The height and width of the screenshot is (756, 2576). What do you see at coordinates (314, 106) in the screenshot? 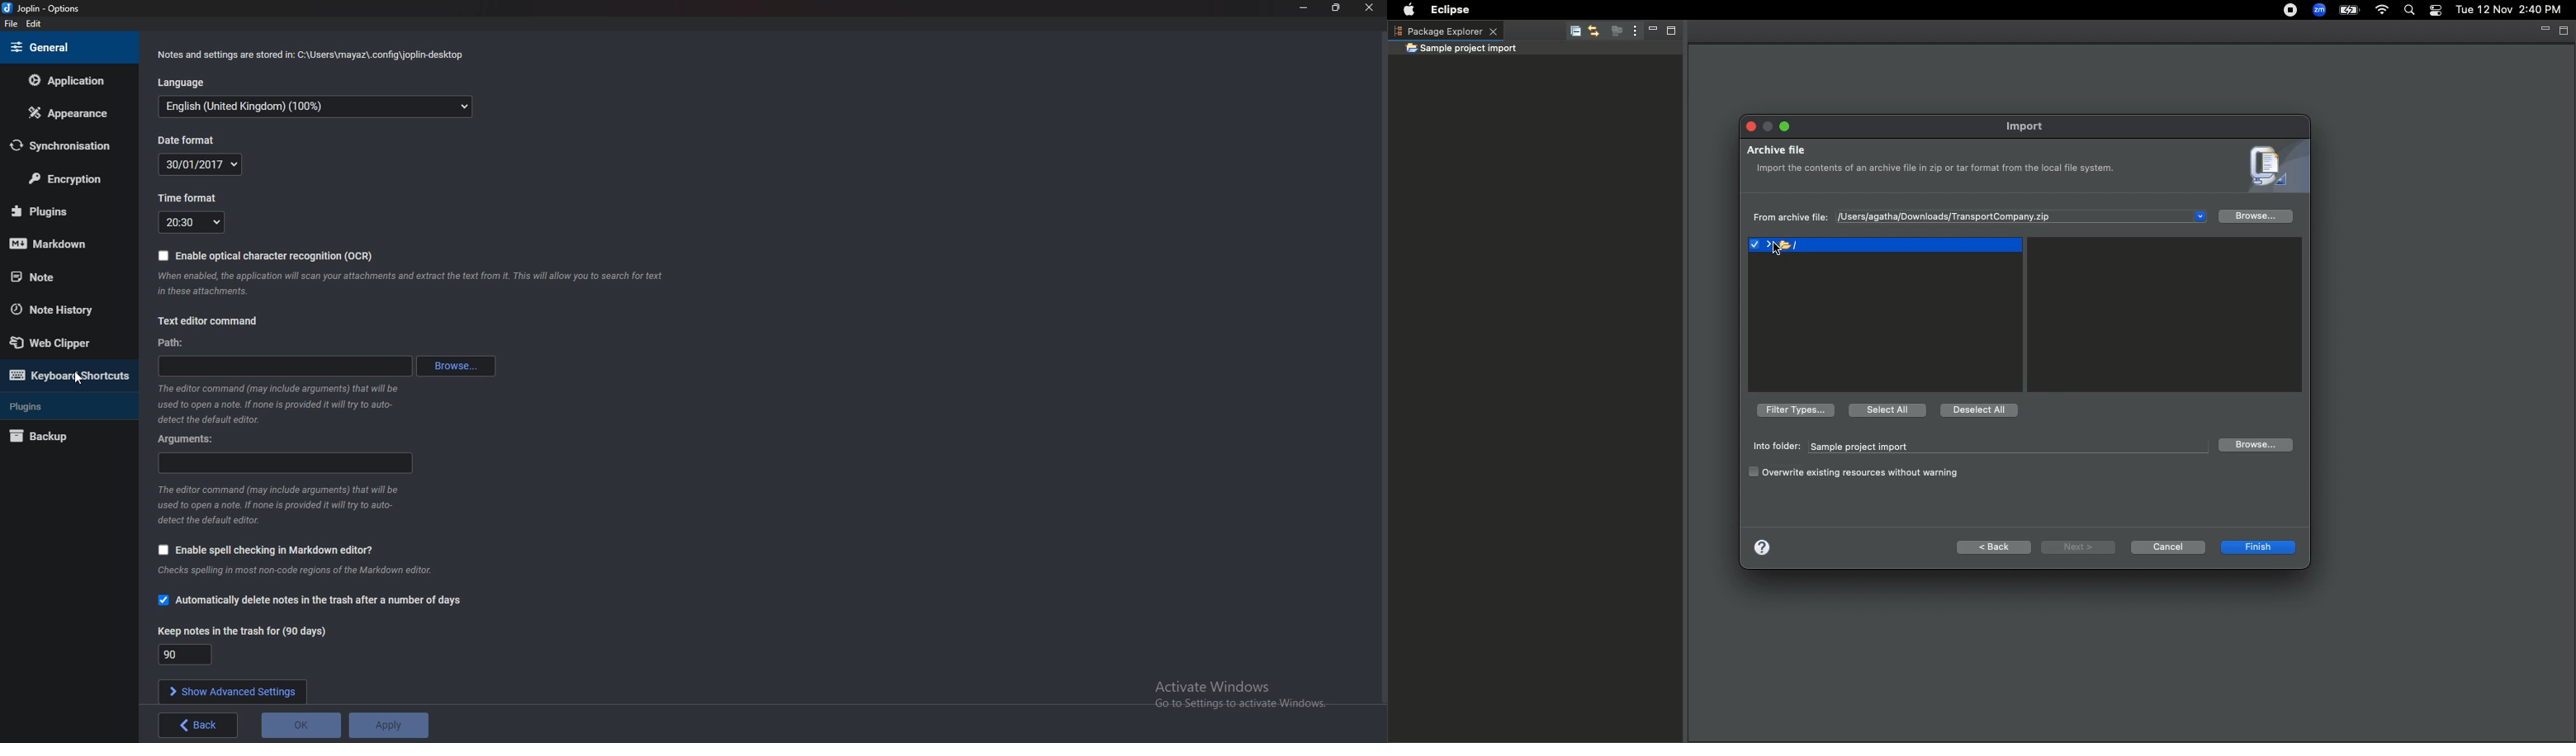
I see `English (United Kingdom) (100%0` at bounding box center [314, 106].